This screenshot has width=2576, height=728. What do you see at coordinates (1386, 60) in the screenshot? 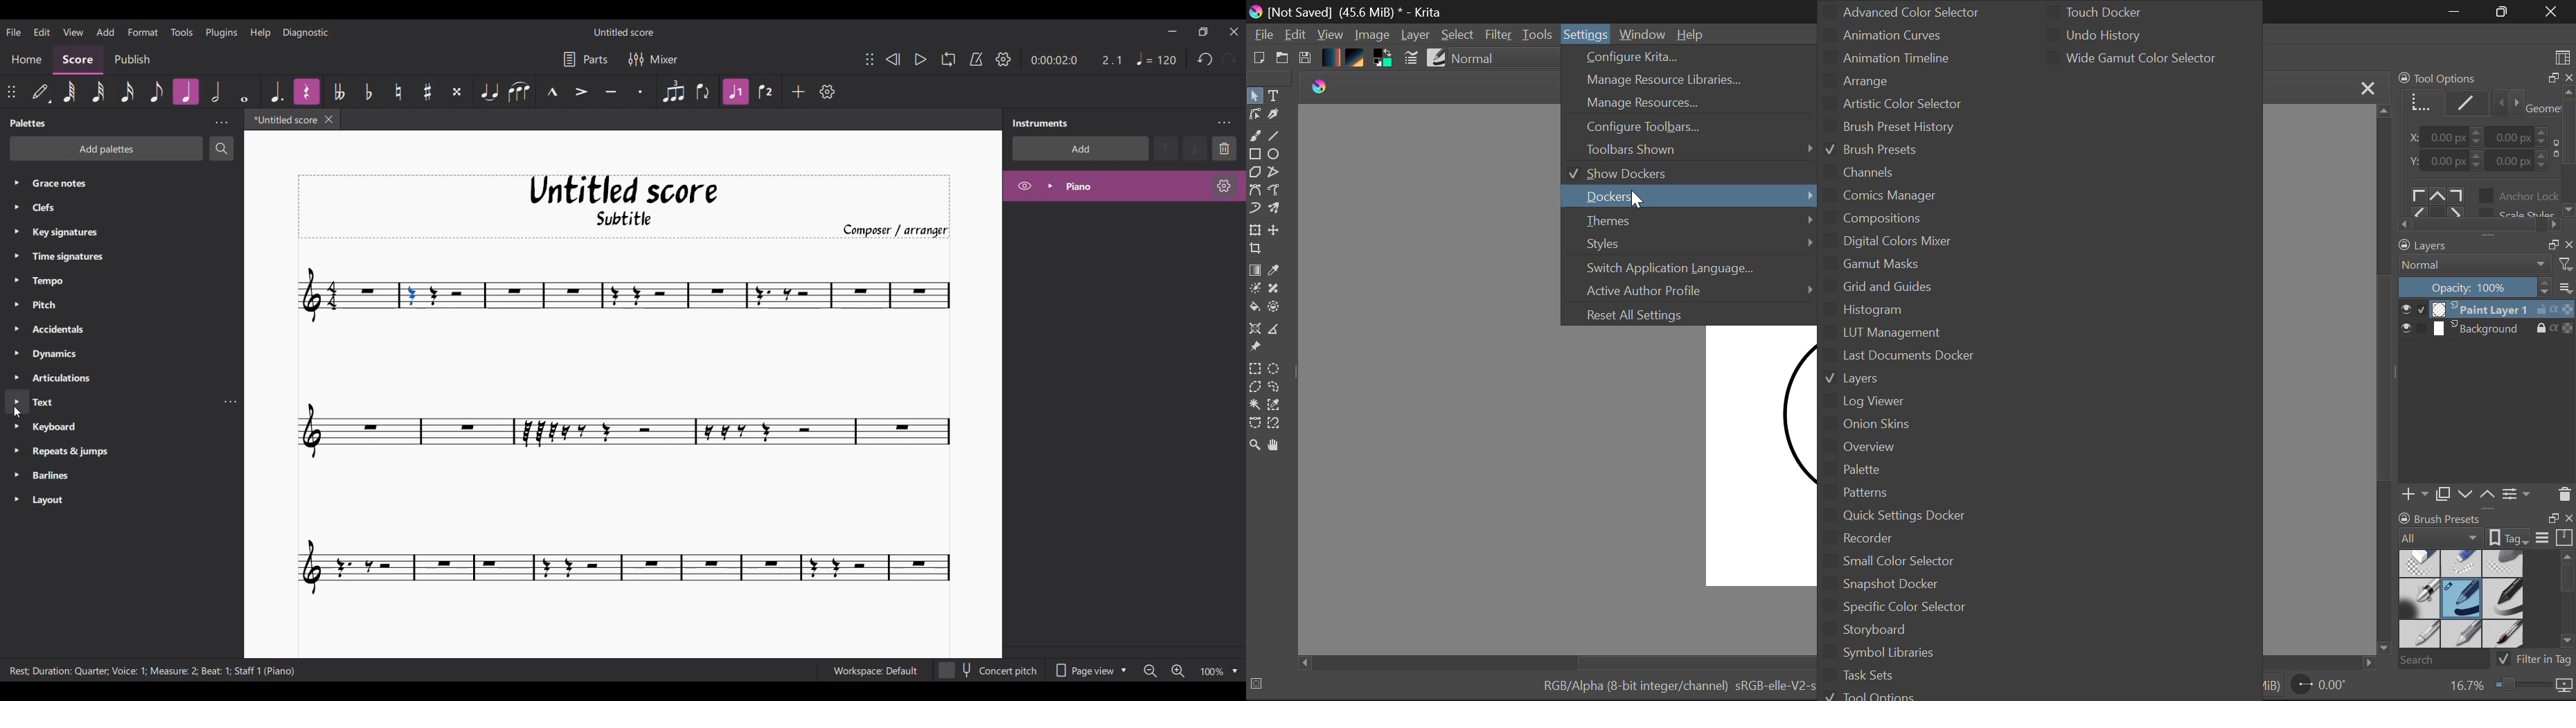
I see `Colors in use` at bounding box center [1386, 60].